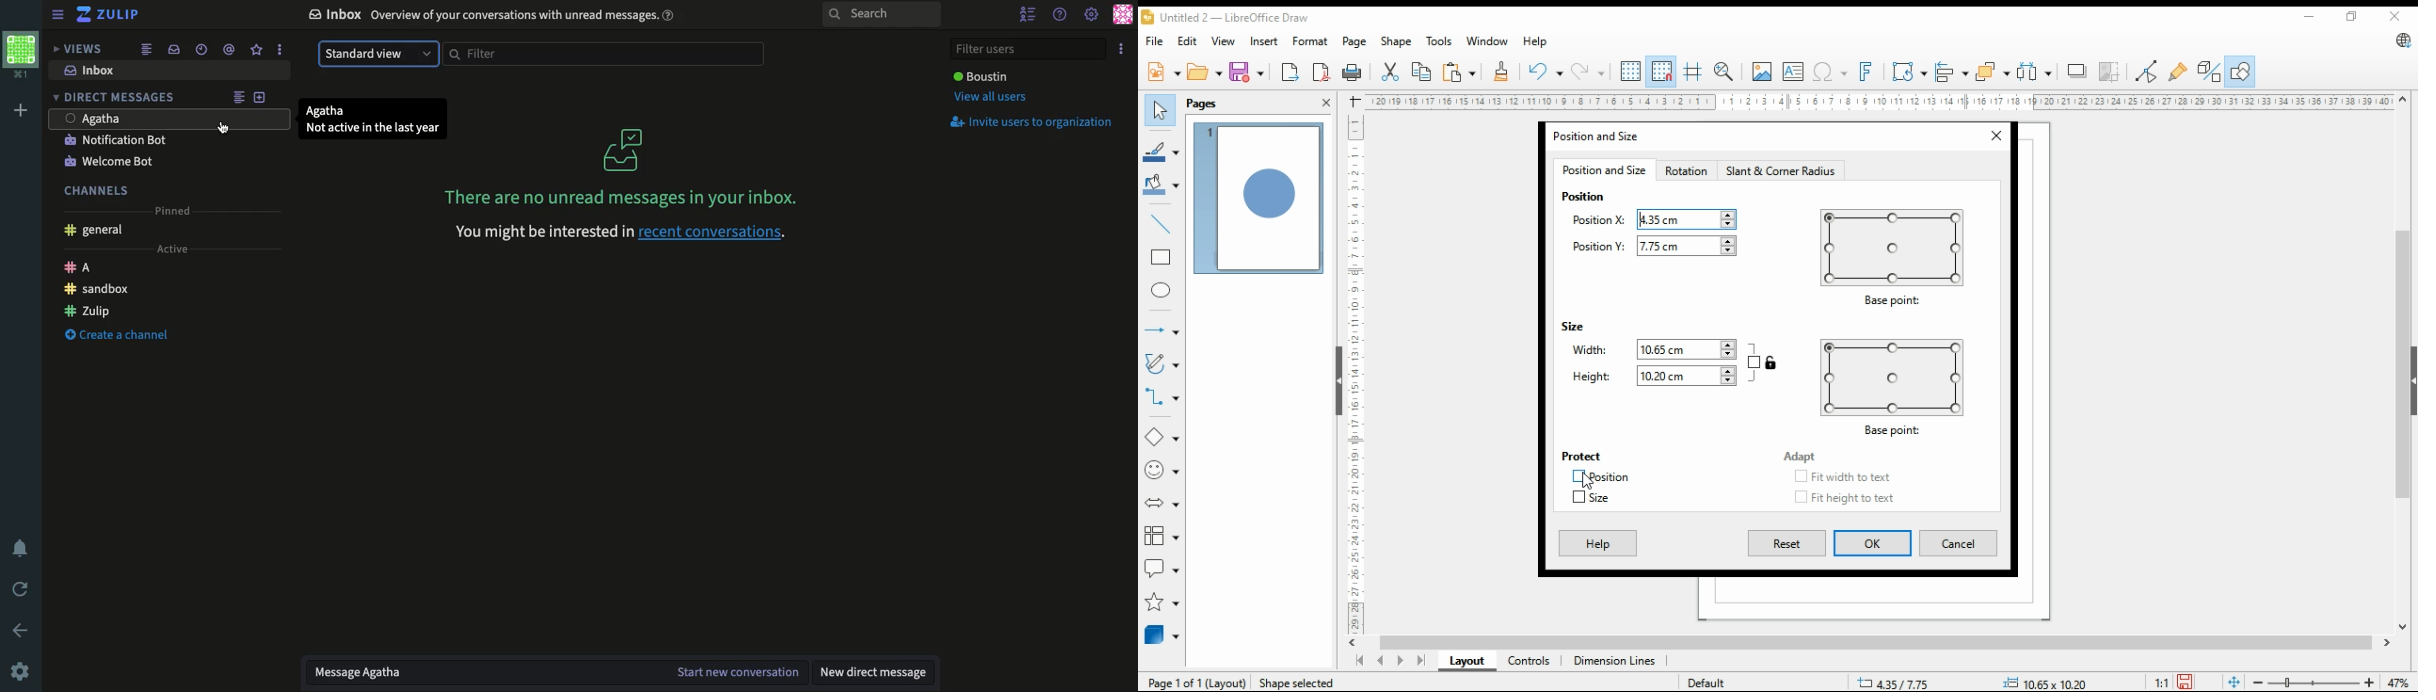 This screenshot has width=2436, height=700. I want to click on close pane, so click(1326, 102).